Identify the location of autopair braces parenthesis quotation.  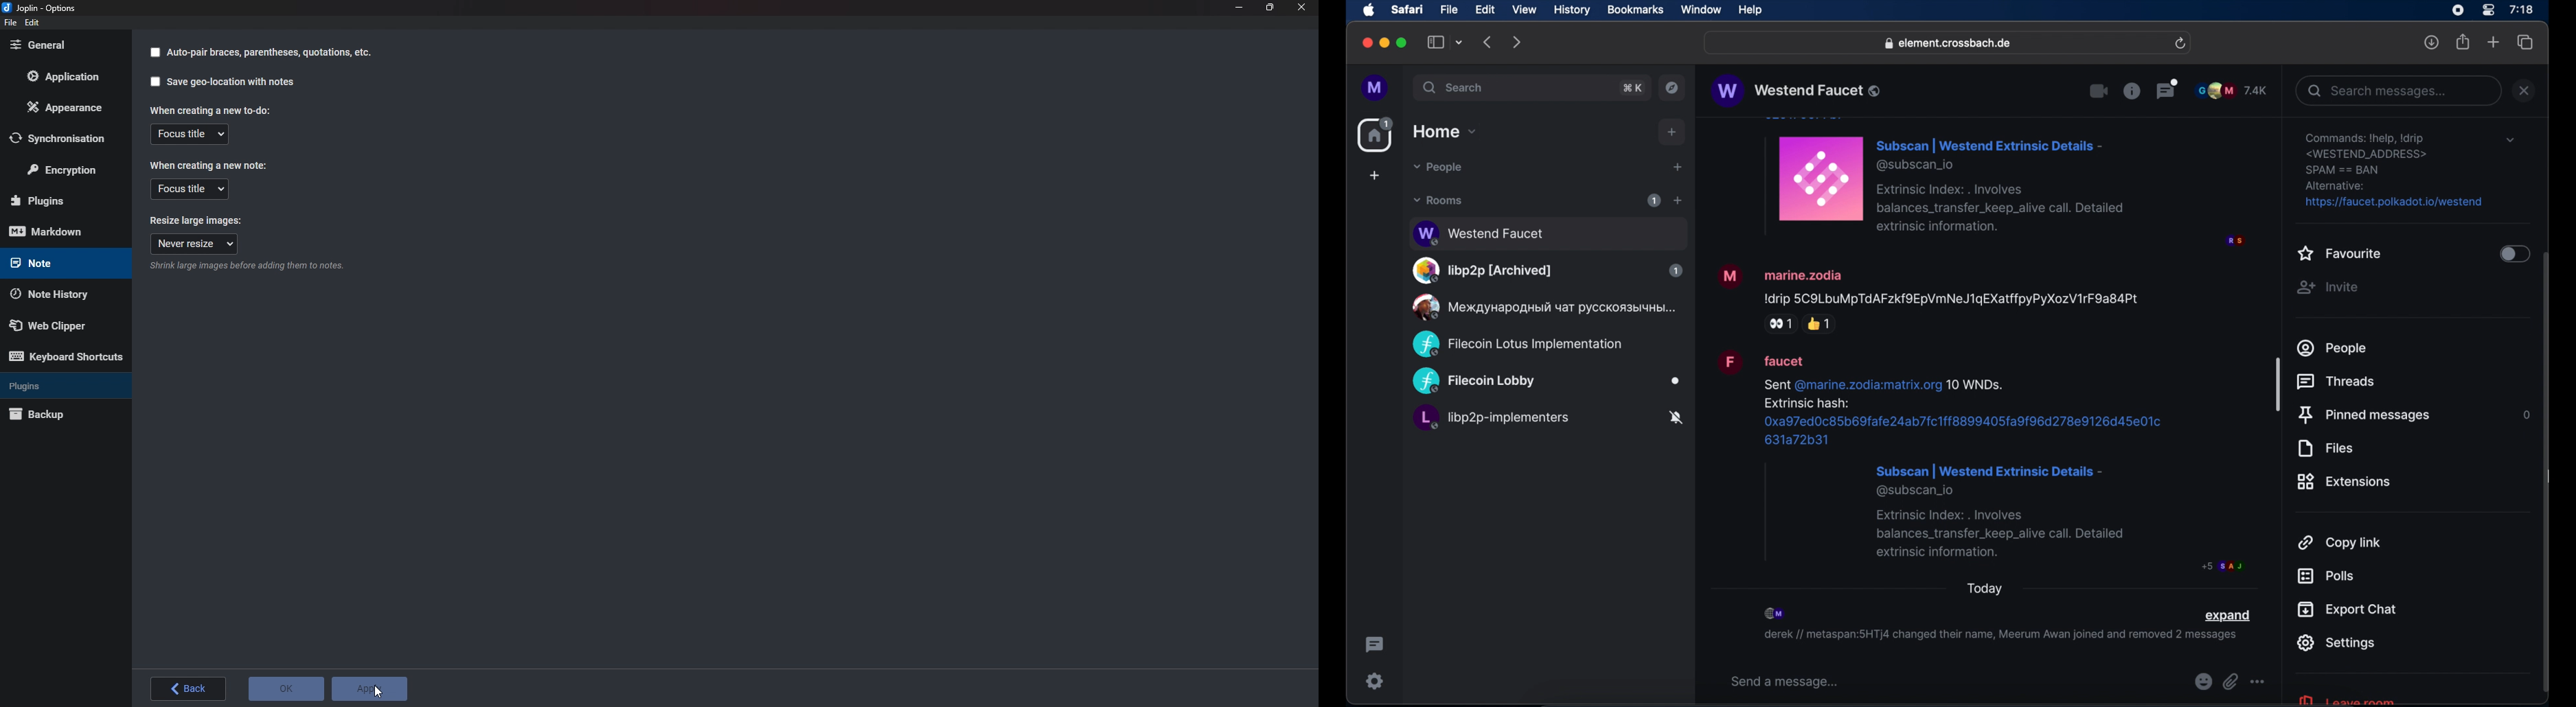
(269, 54).